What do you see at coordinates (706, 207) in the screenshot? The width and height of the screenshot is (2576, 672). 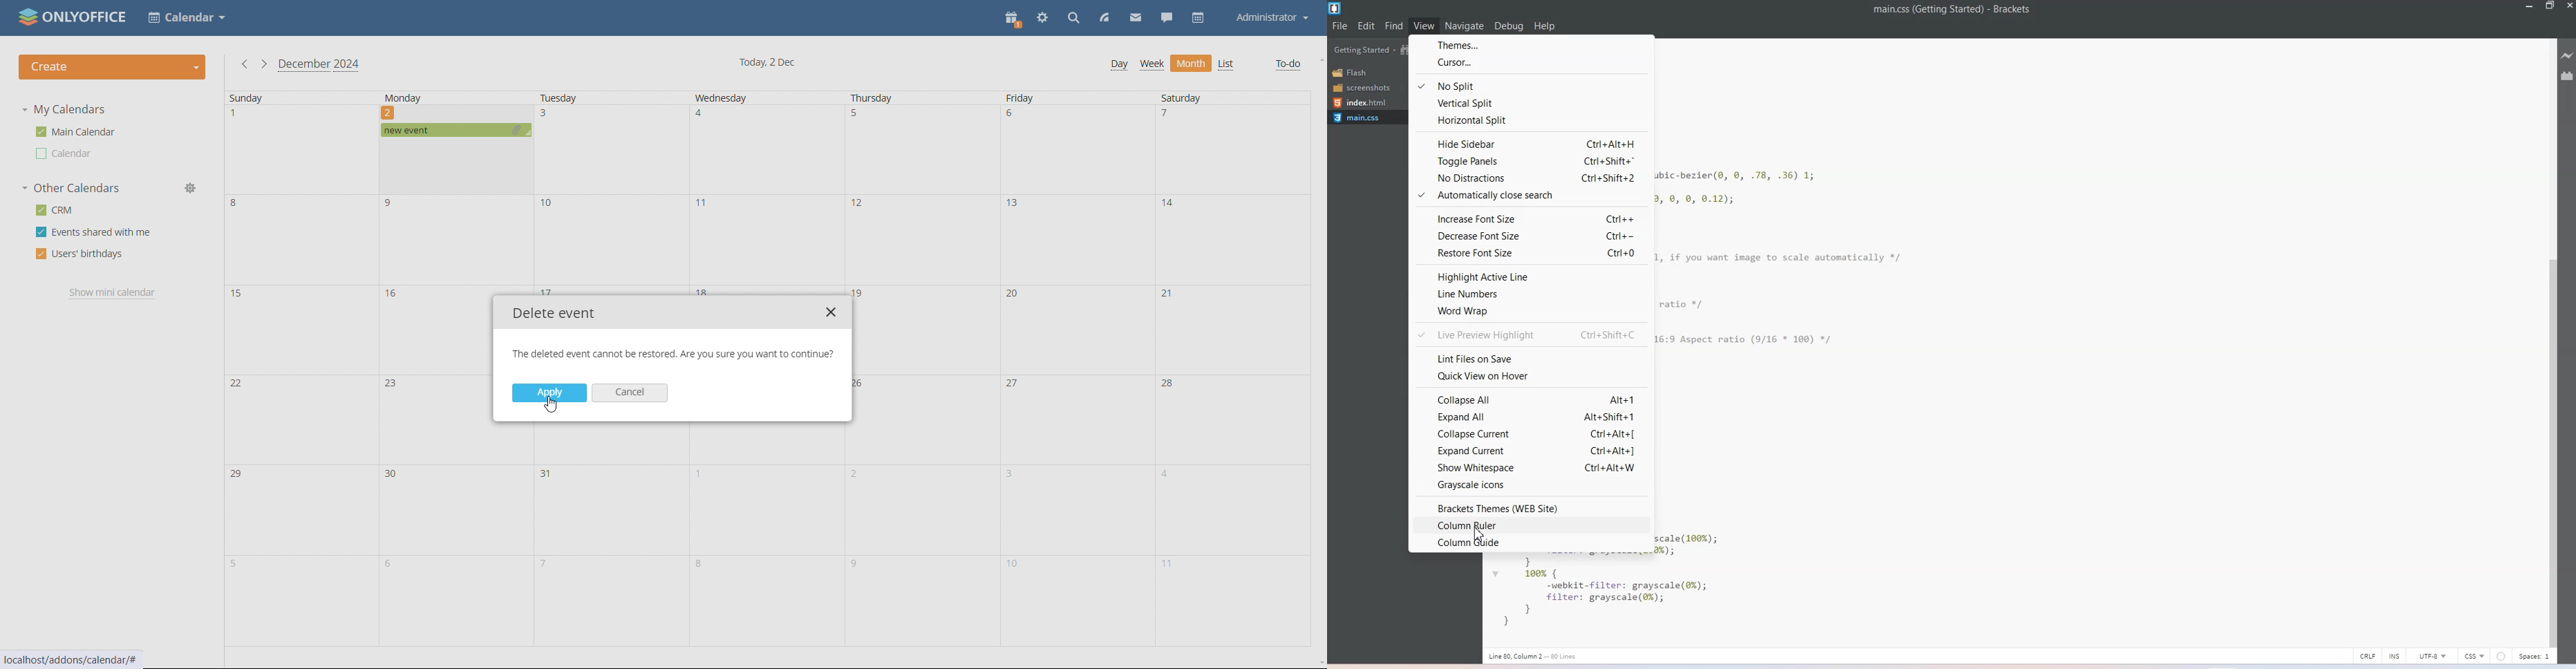 I see `11` at bounding box center [706, 207].